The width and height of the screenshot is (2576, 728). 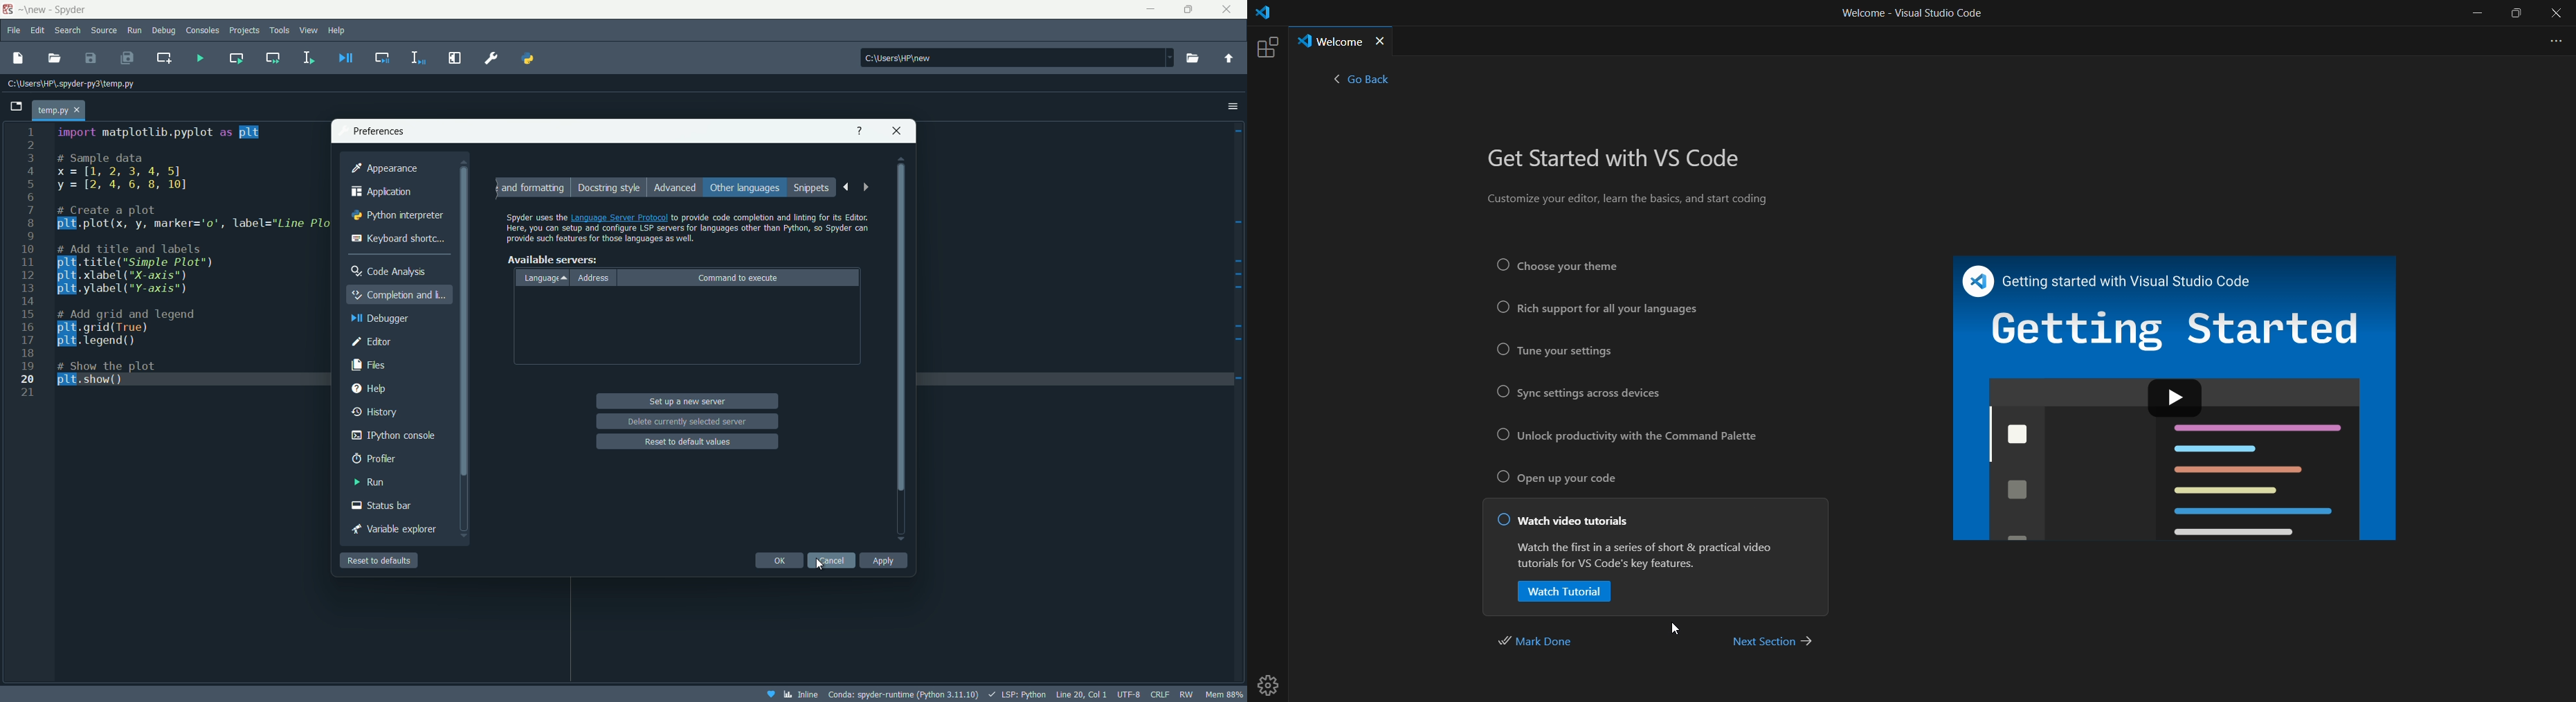 What do you see at coordinates (71, 83) in the screenshot?
I see `file directory` at bounding box center [71, 83].